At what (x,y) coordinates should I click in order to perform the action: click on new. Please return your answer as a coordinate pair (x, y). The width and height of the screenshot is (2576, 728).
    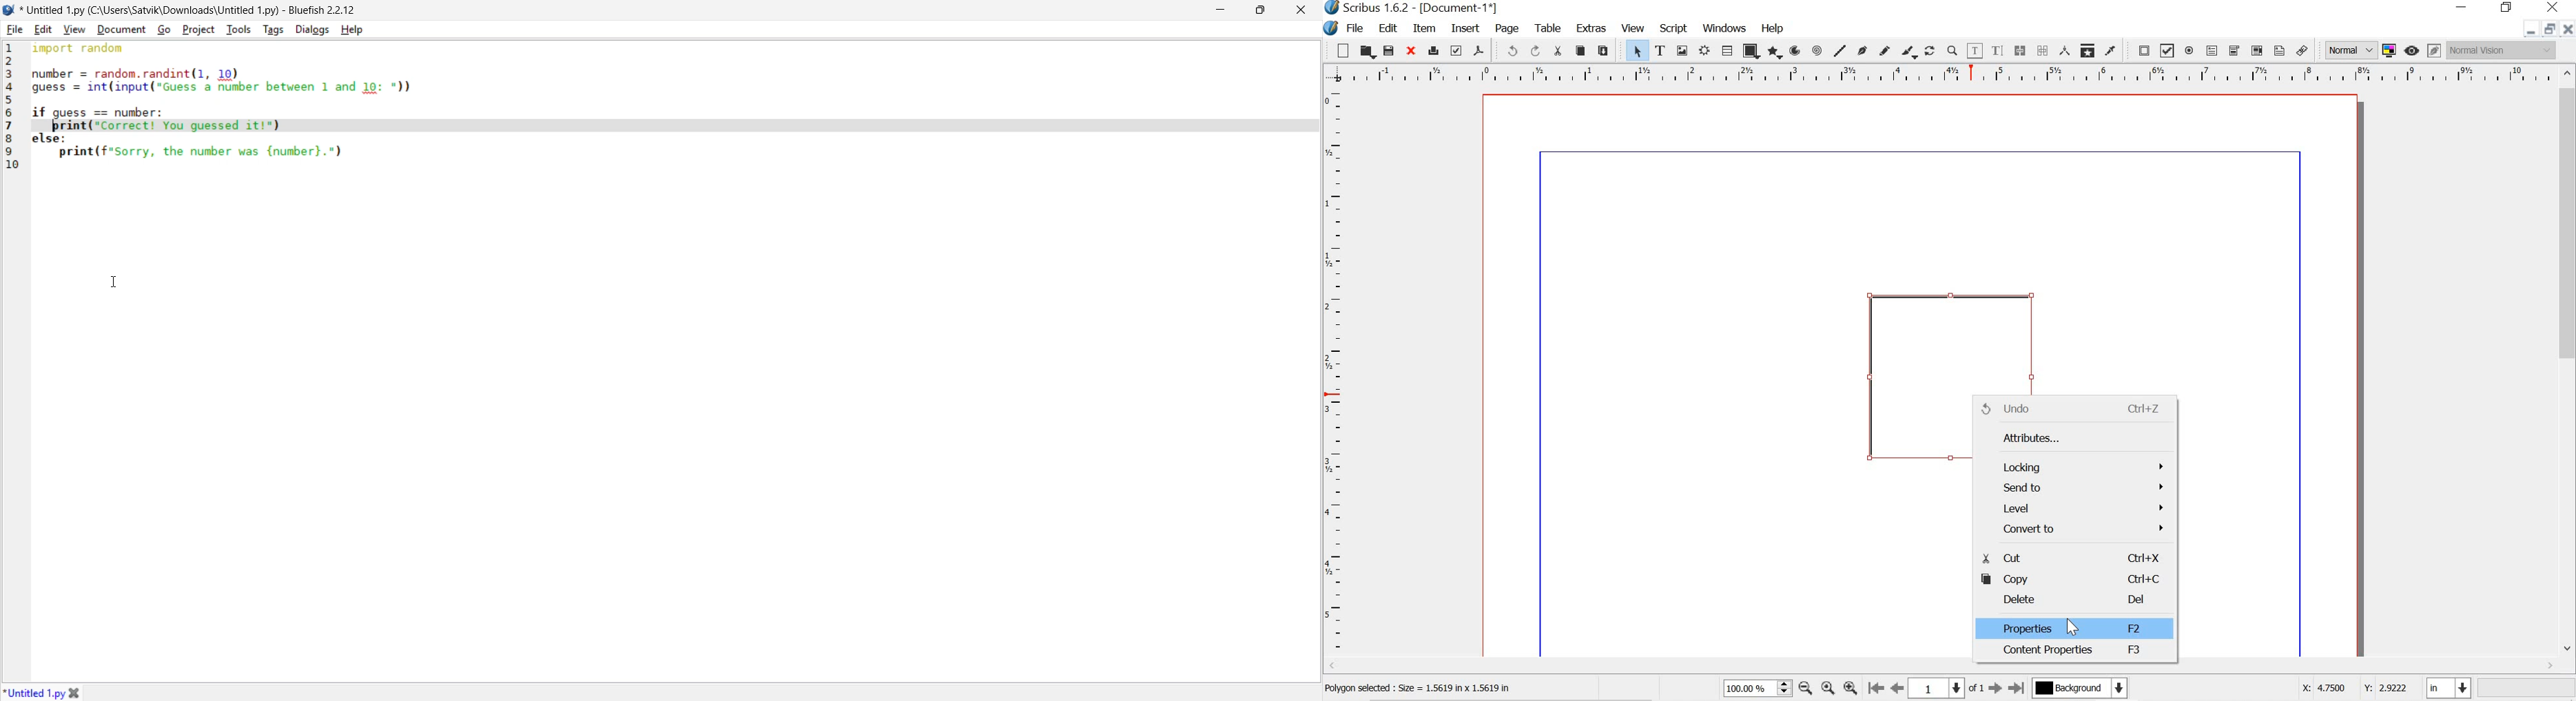
    Looking at the image, I should click on (1338, 50).